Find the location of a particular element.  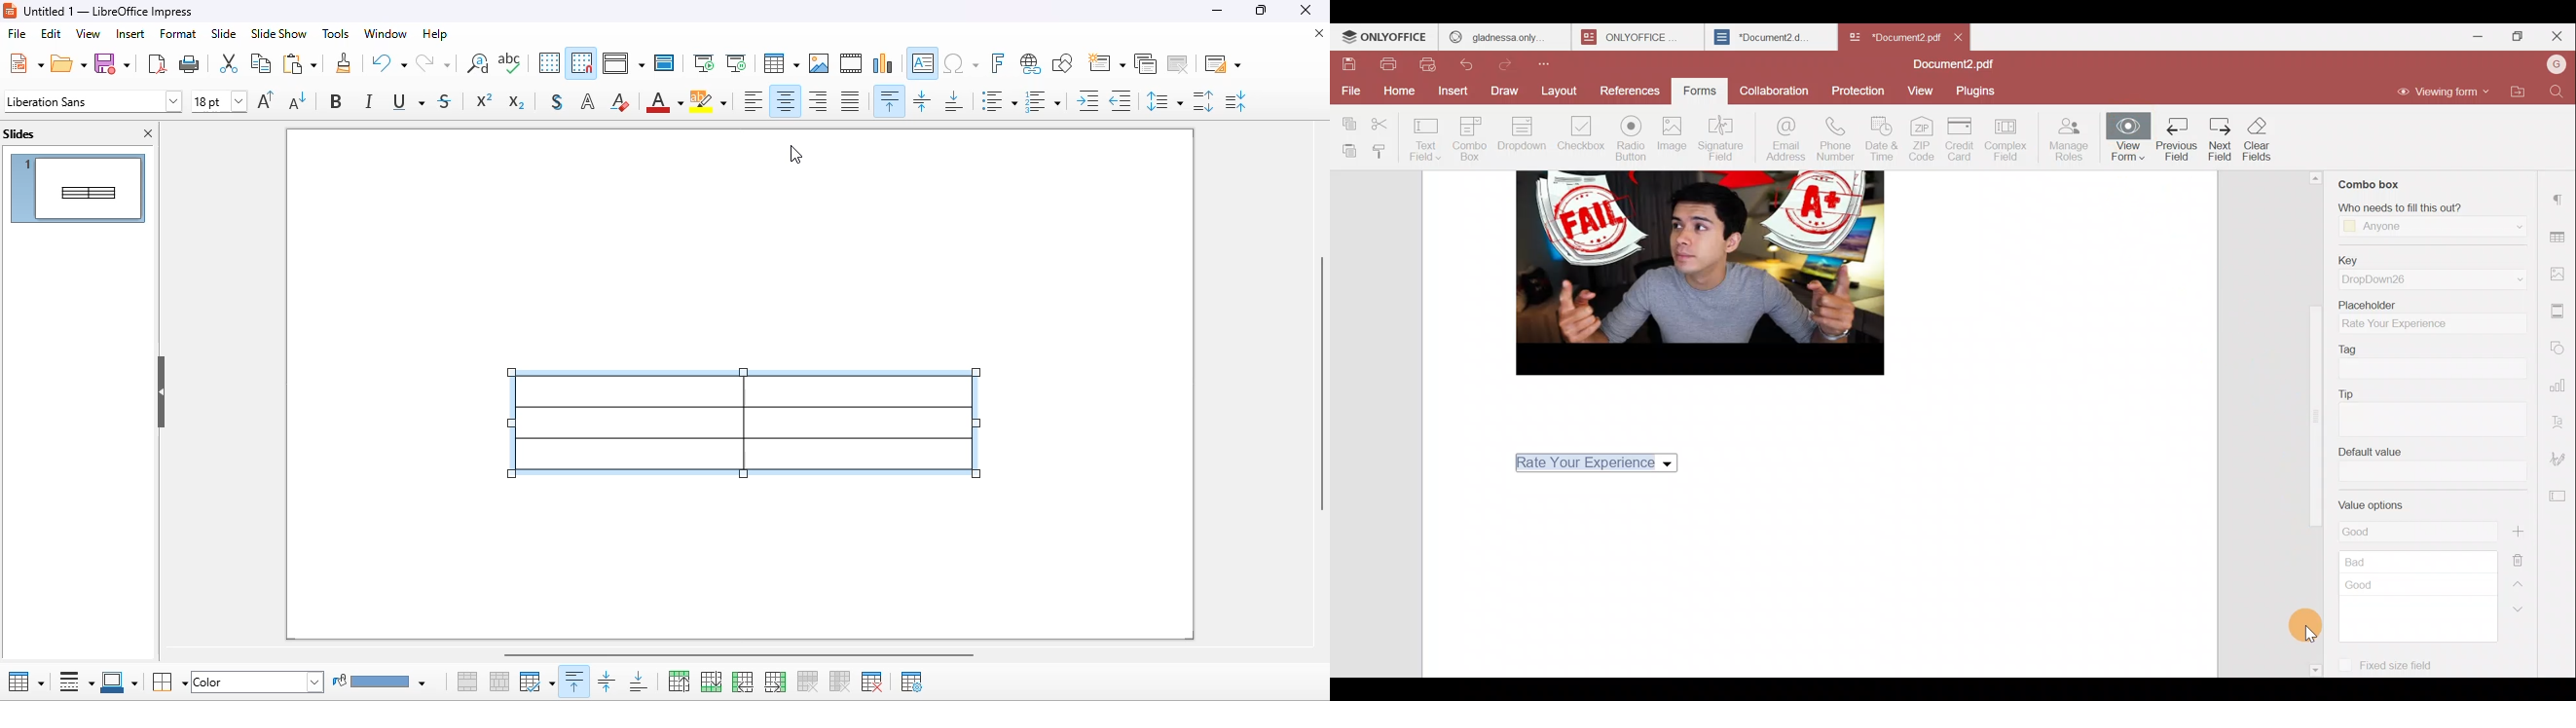

table is located at coordinates (782, 63).